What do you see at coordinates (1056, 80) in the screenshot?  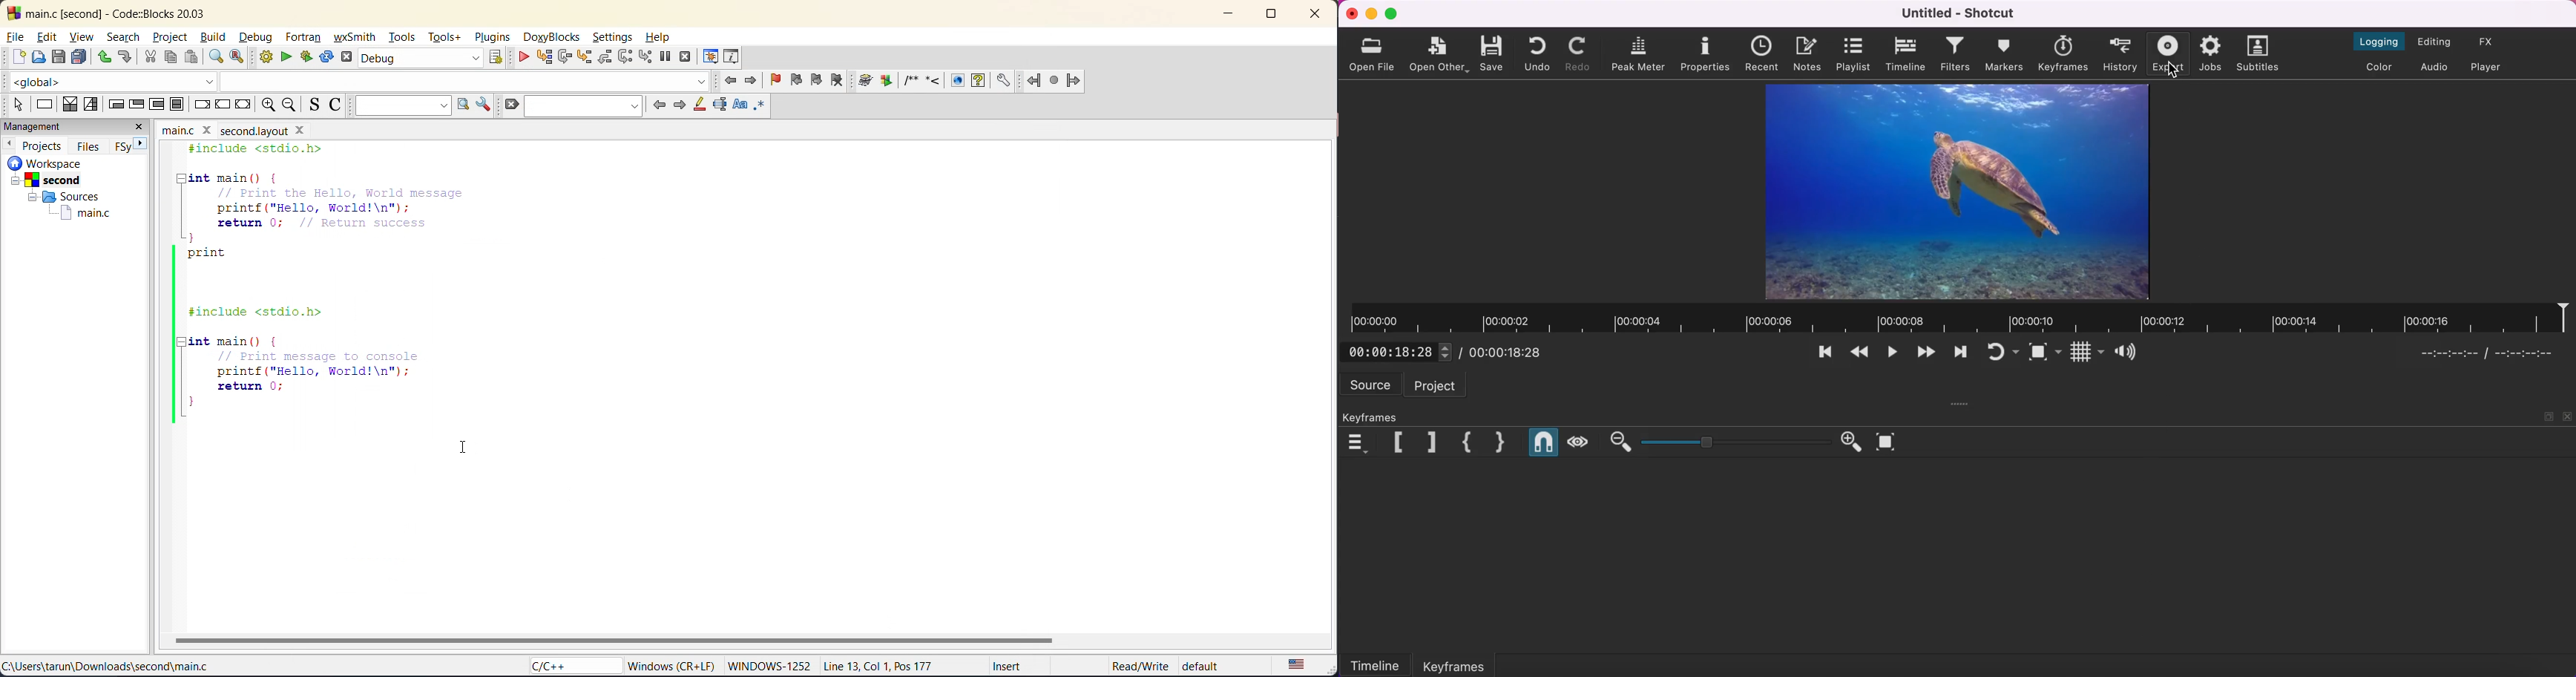 I see `last jump` at bounding box center [1056, 80].